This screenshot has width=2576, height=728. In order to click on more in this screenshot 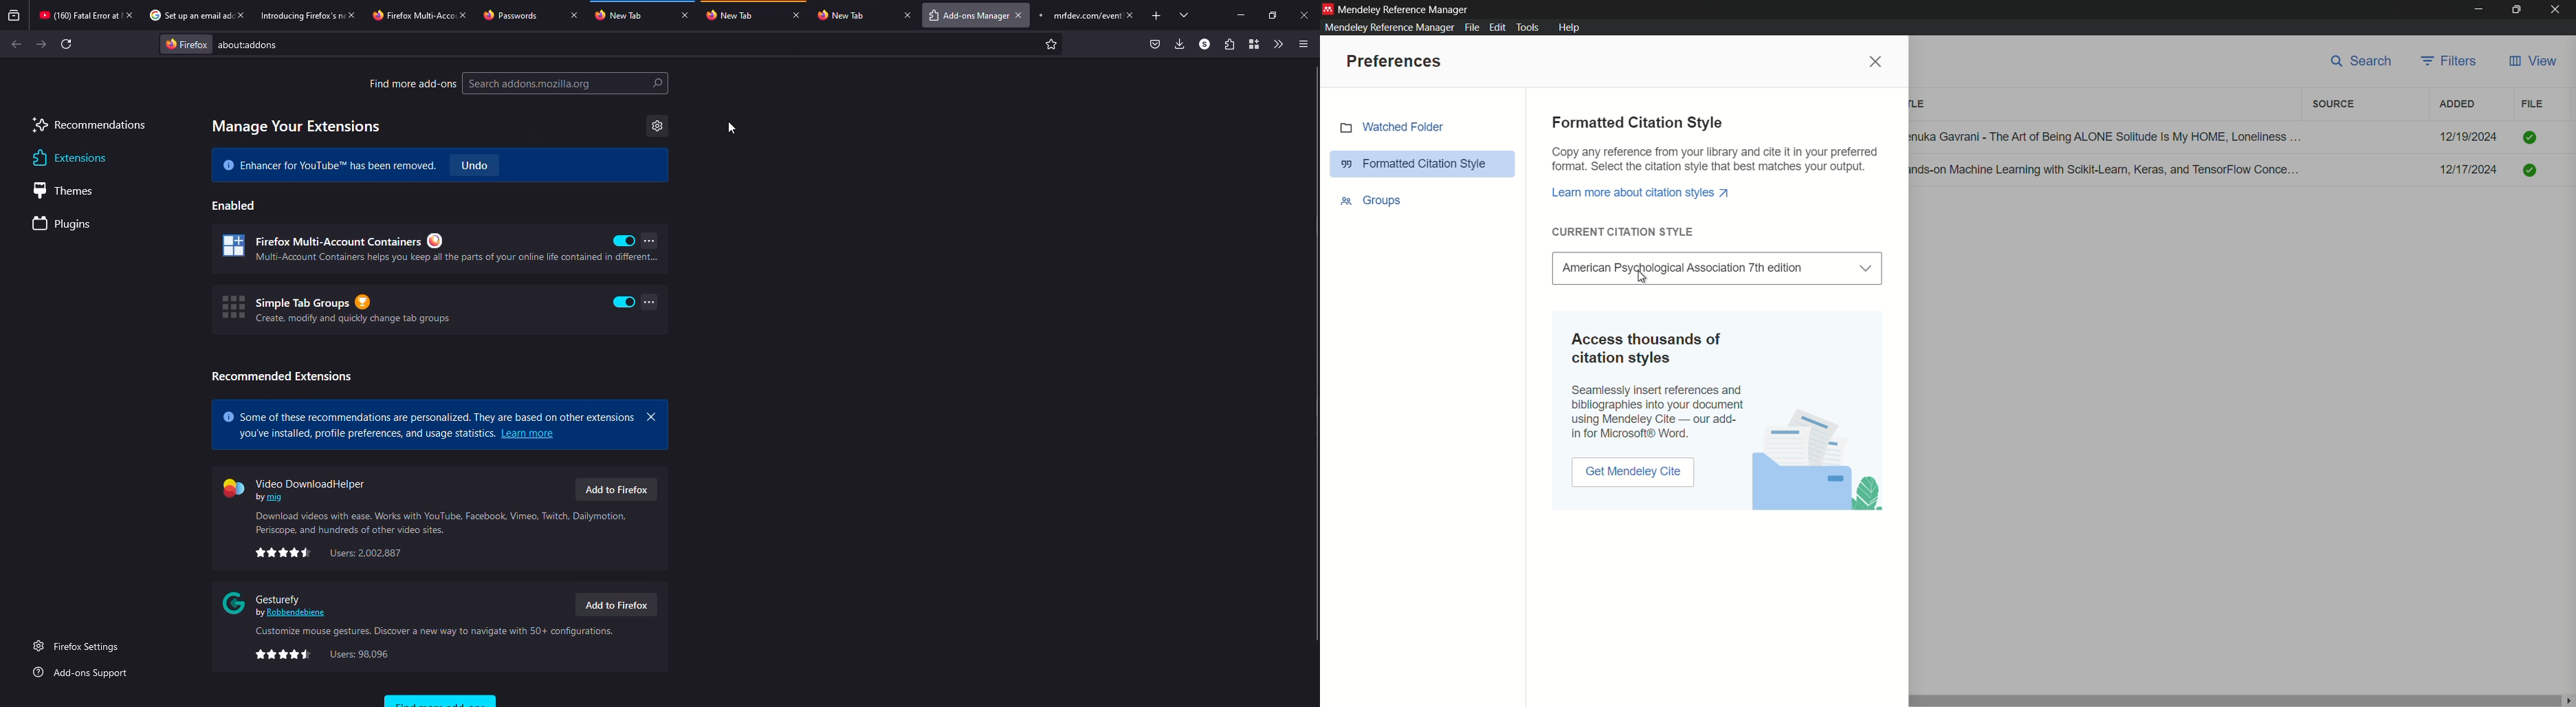, I will do `click(649, 240)`.